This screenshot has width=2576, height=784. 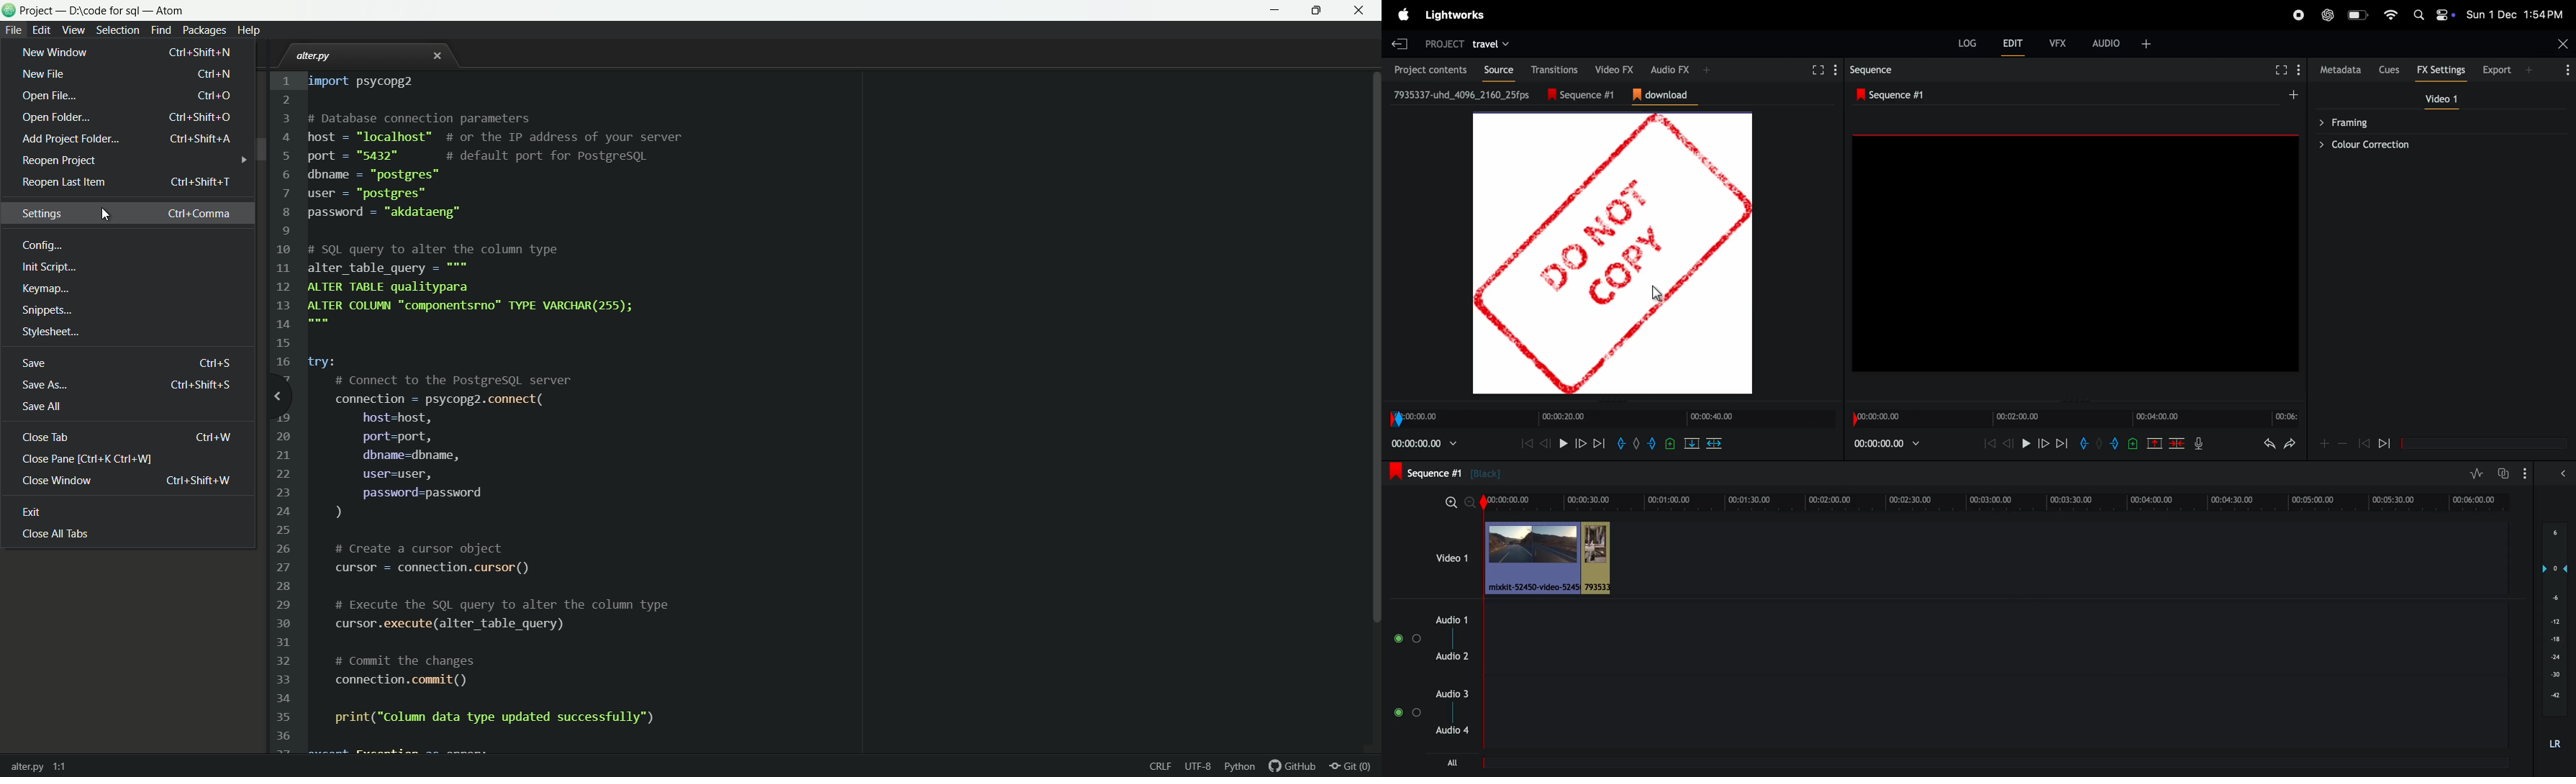 What do you see at coordinates (2298, 69) in the screenshot?
I see `Settings` at bounding box center [2298, 69].